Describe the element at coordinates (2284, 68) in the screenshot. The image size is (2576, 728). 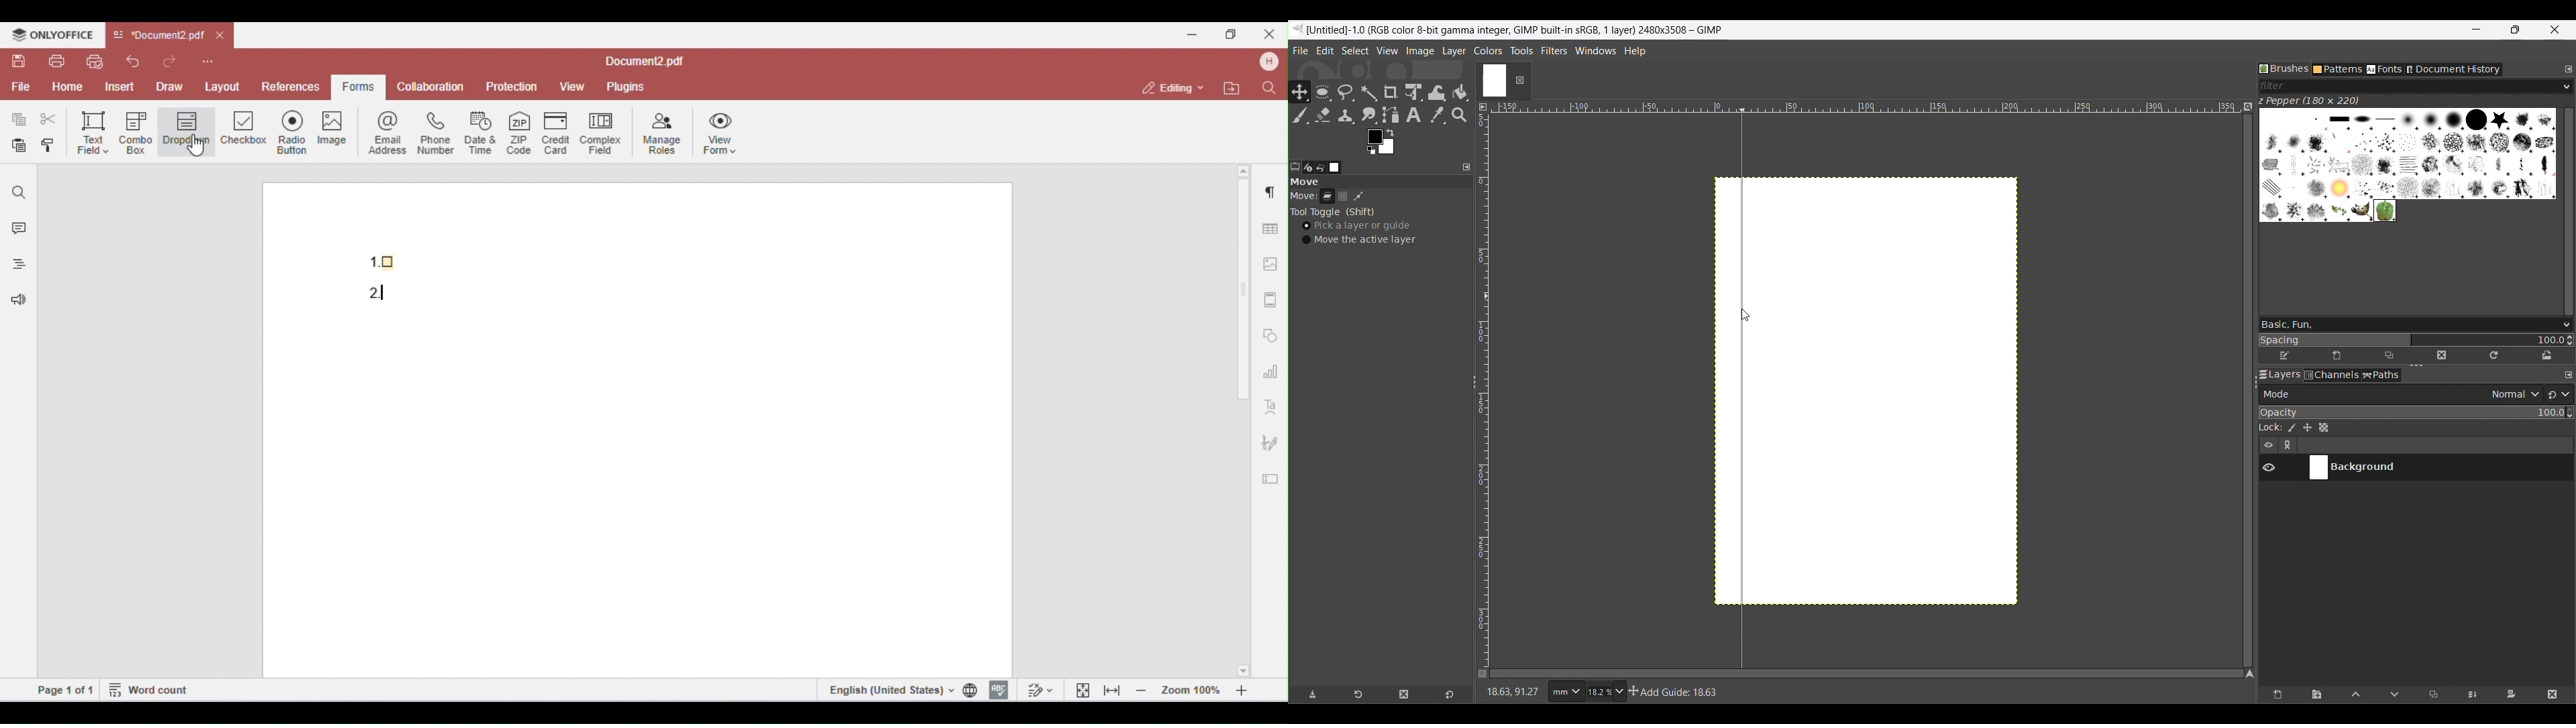
I see `Brushes tab, current selection highlighted` at that location.